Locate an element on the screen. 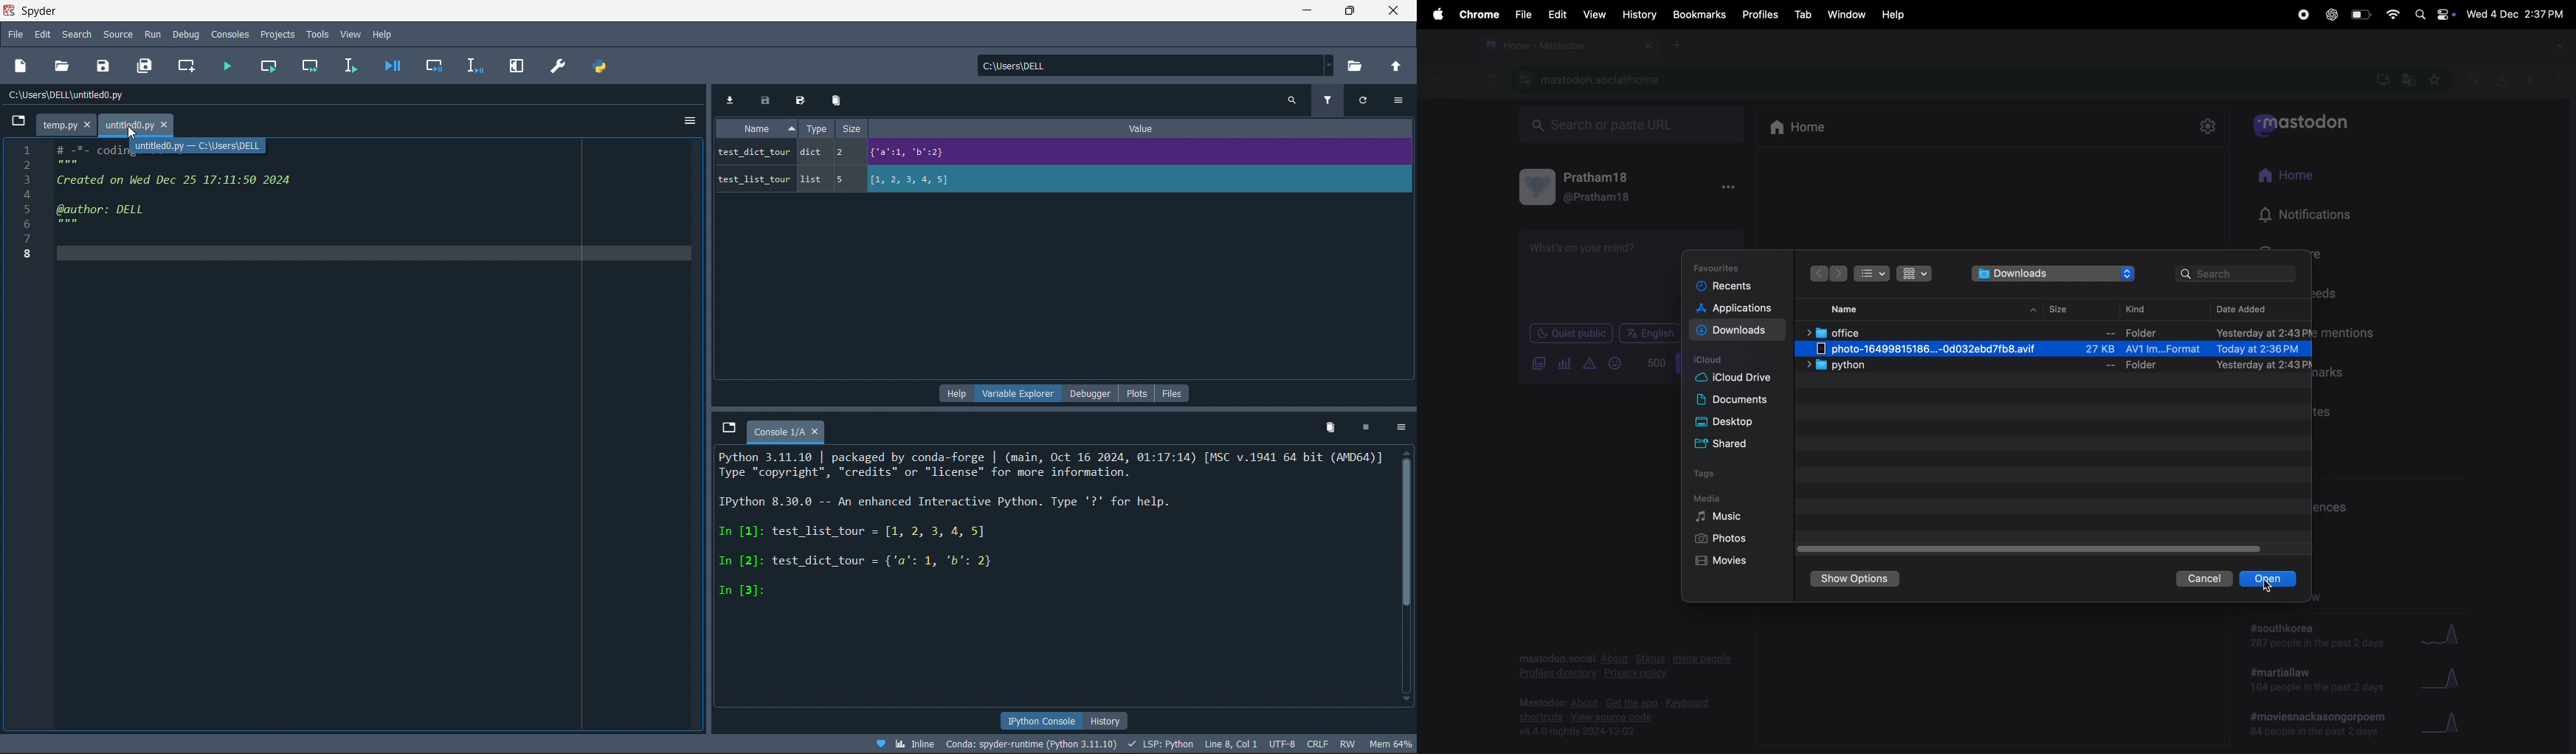 This screenshot has height=756, width=2576. run line is located at coordinates (349, 64).